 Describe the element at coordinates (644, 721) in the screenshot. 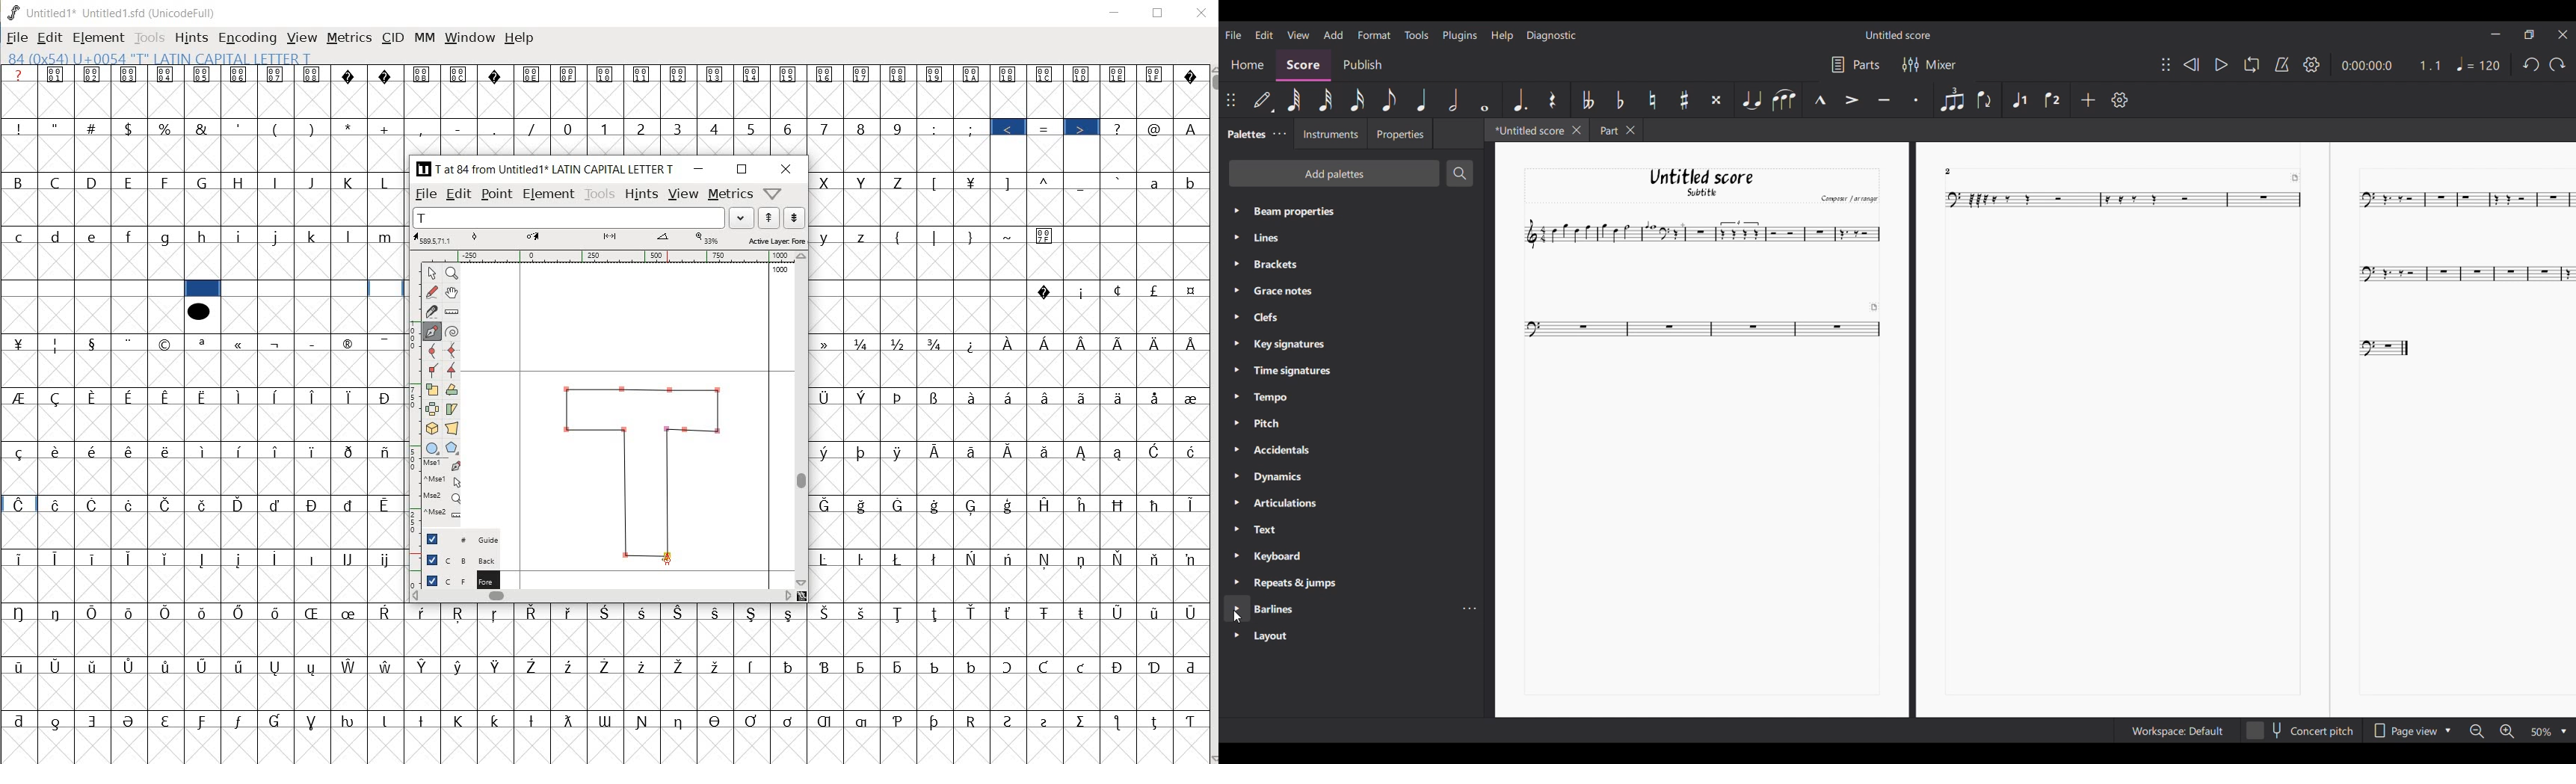

I see `Symbol` at that location.